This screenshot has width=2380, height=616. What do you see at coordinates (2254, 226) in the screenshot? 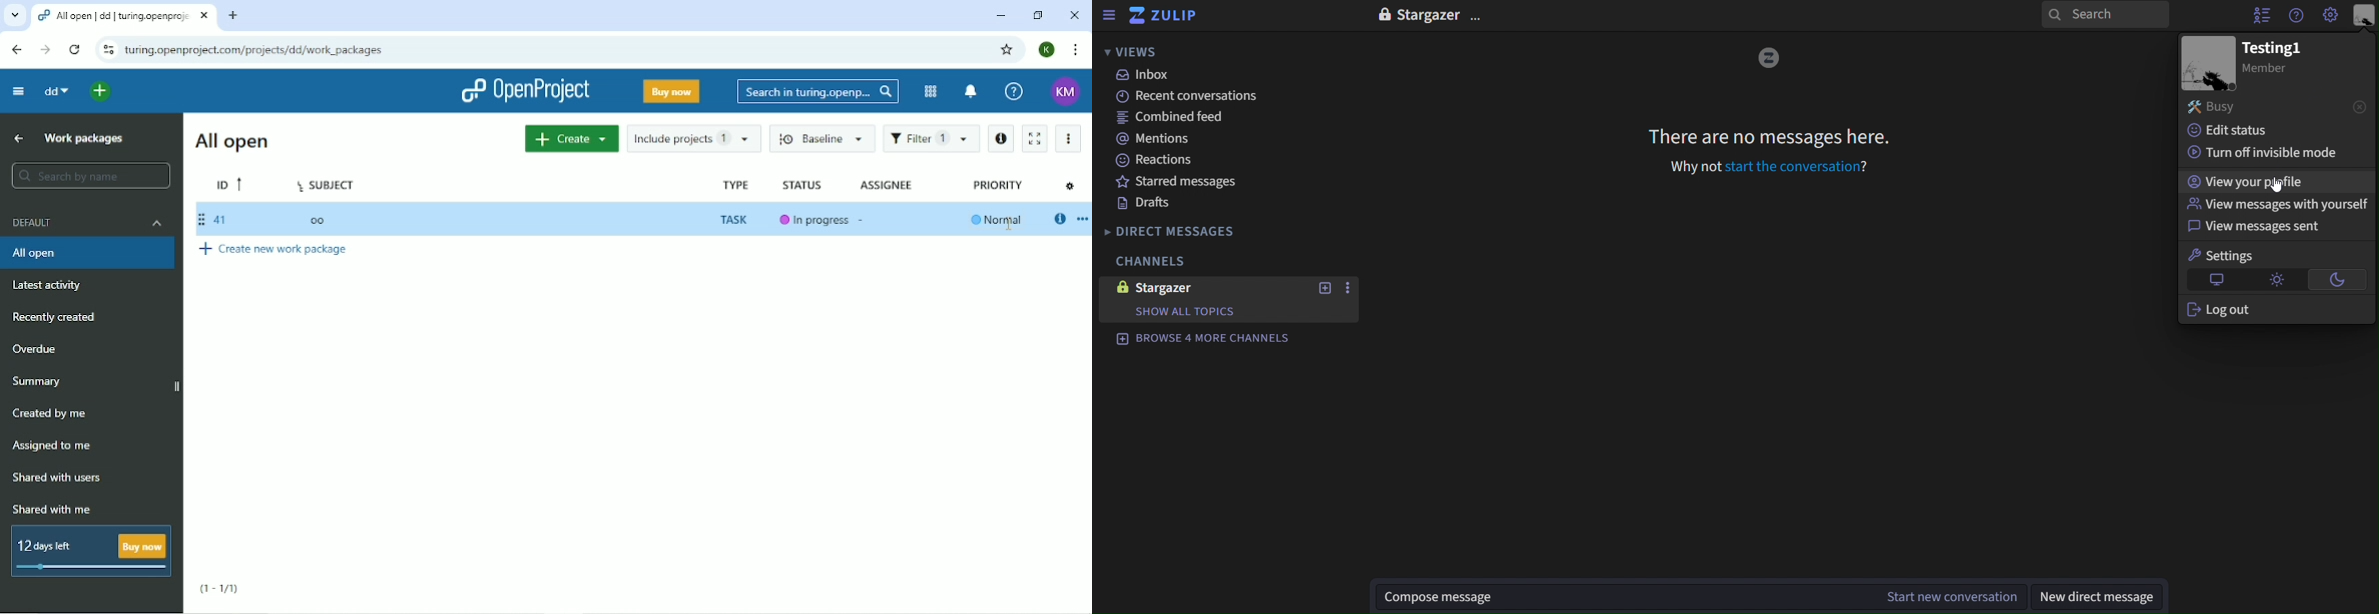
I see `view messages sent` at bounding box center [2254, 226].